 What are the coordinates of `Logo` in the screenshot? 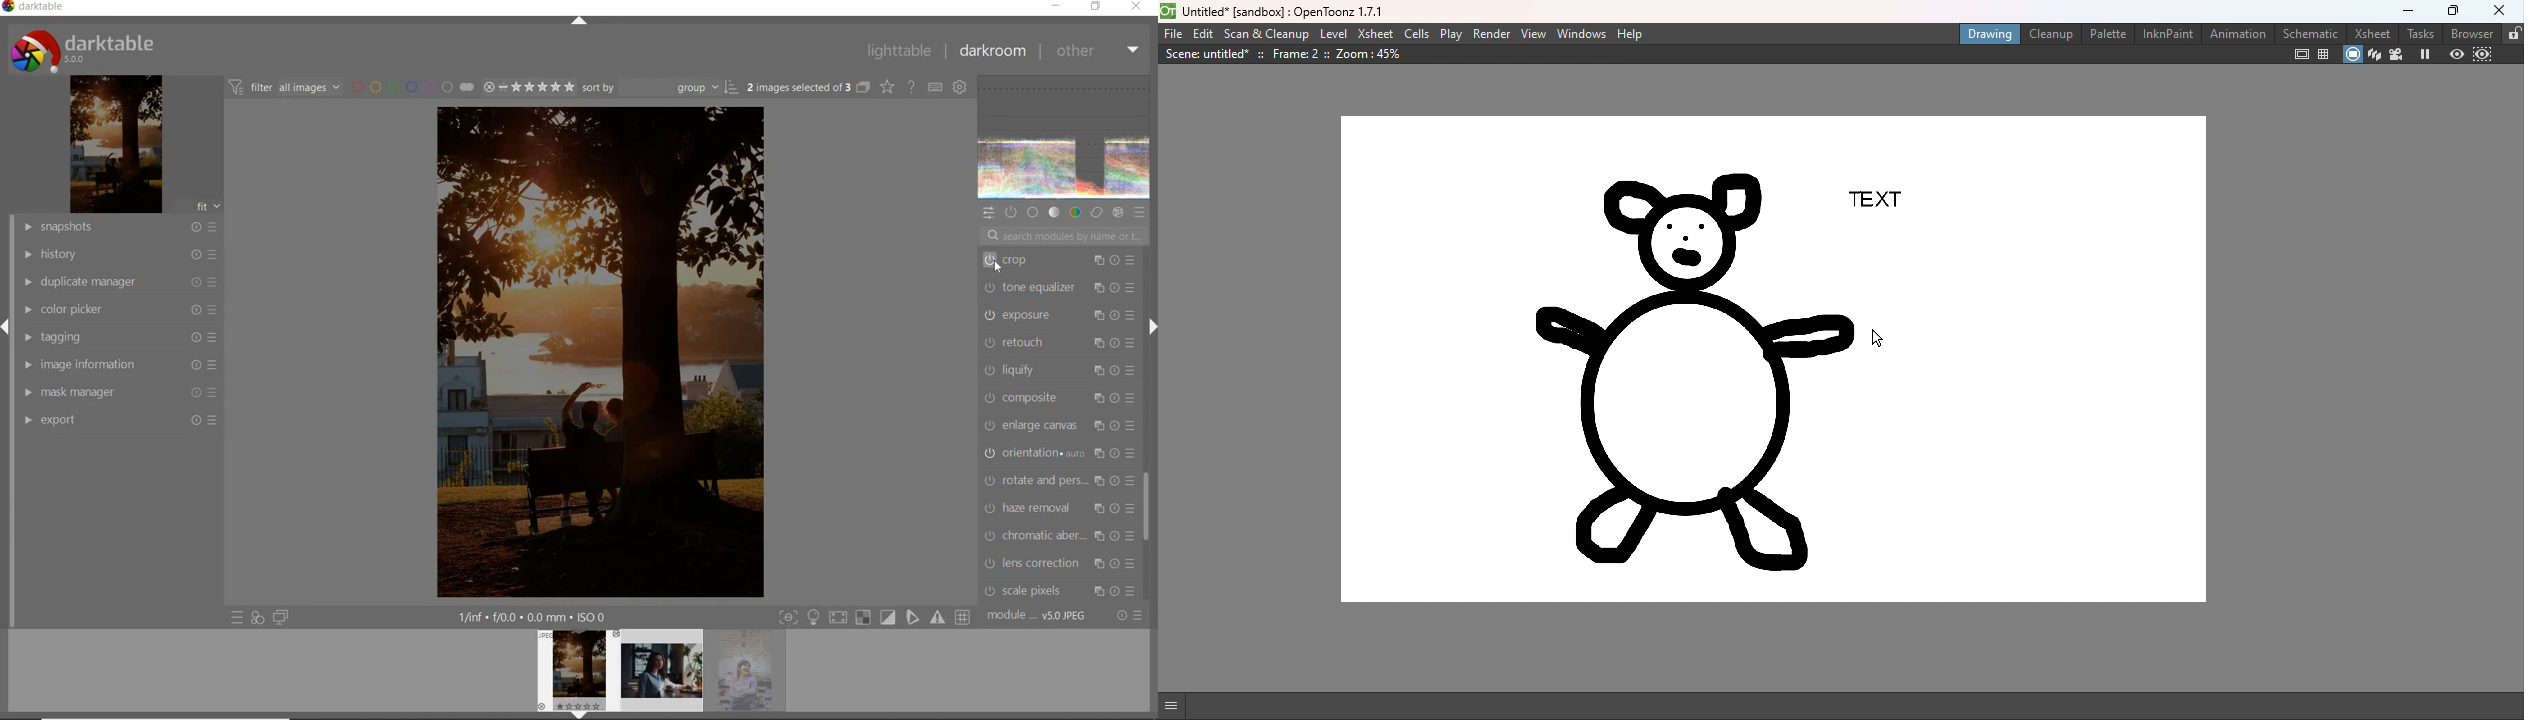 It's located at (1172, 10).